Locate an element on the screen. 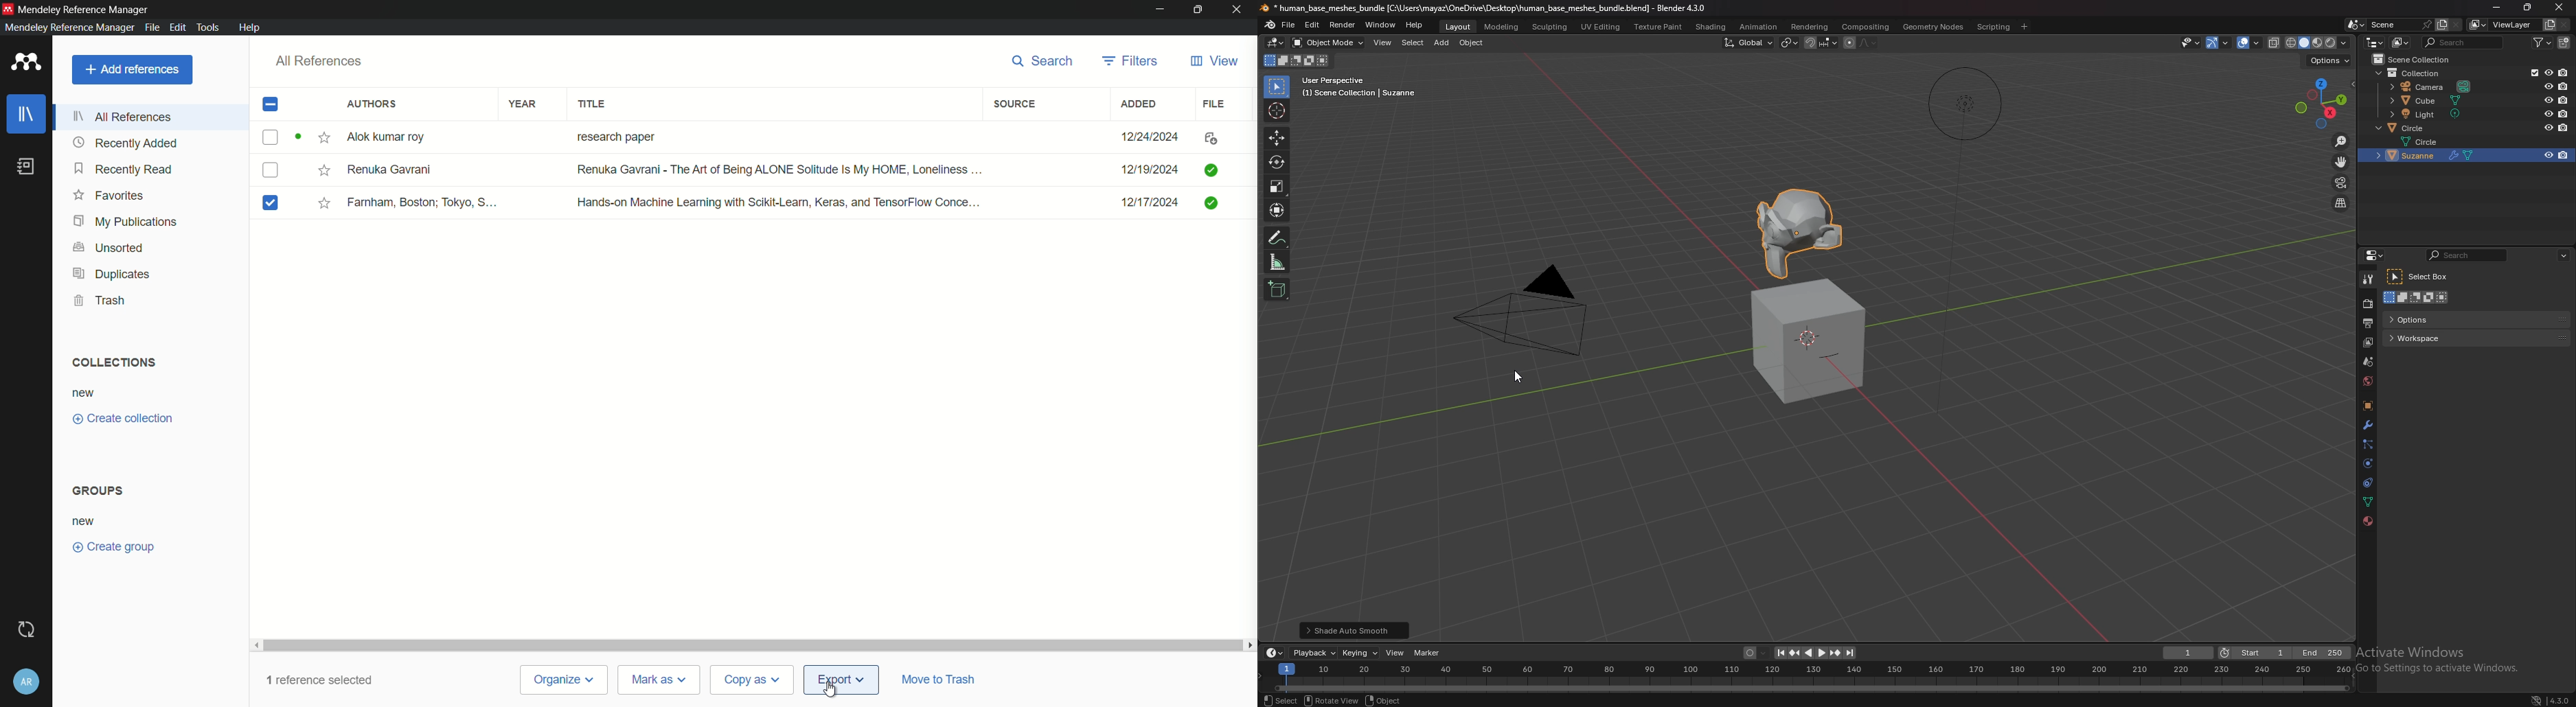 The width and height of the screenshot is (2576, 728). groups is located at coordinates (100, 490).